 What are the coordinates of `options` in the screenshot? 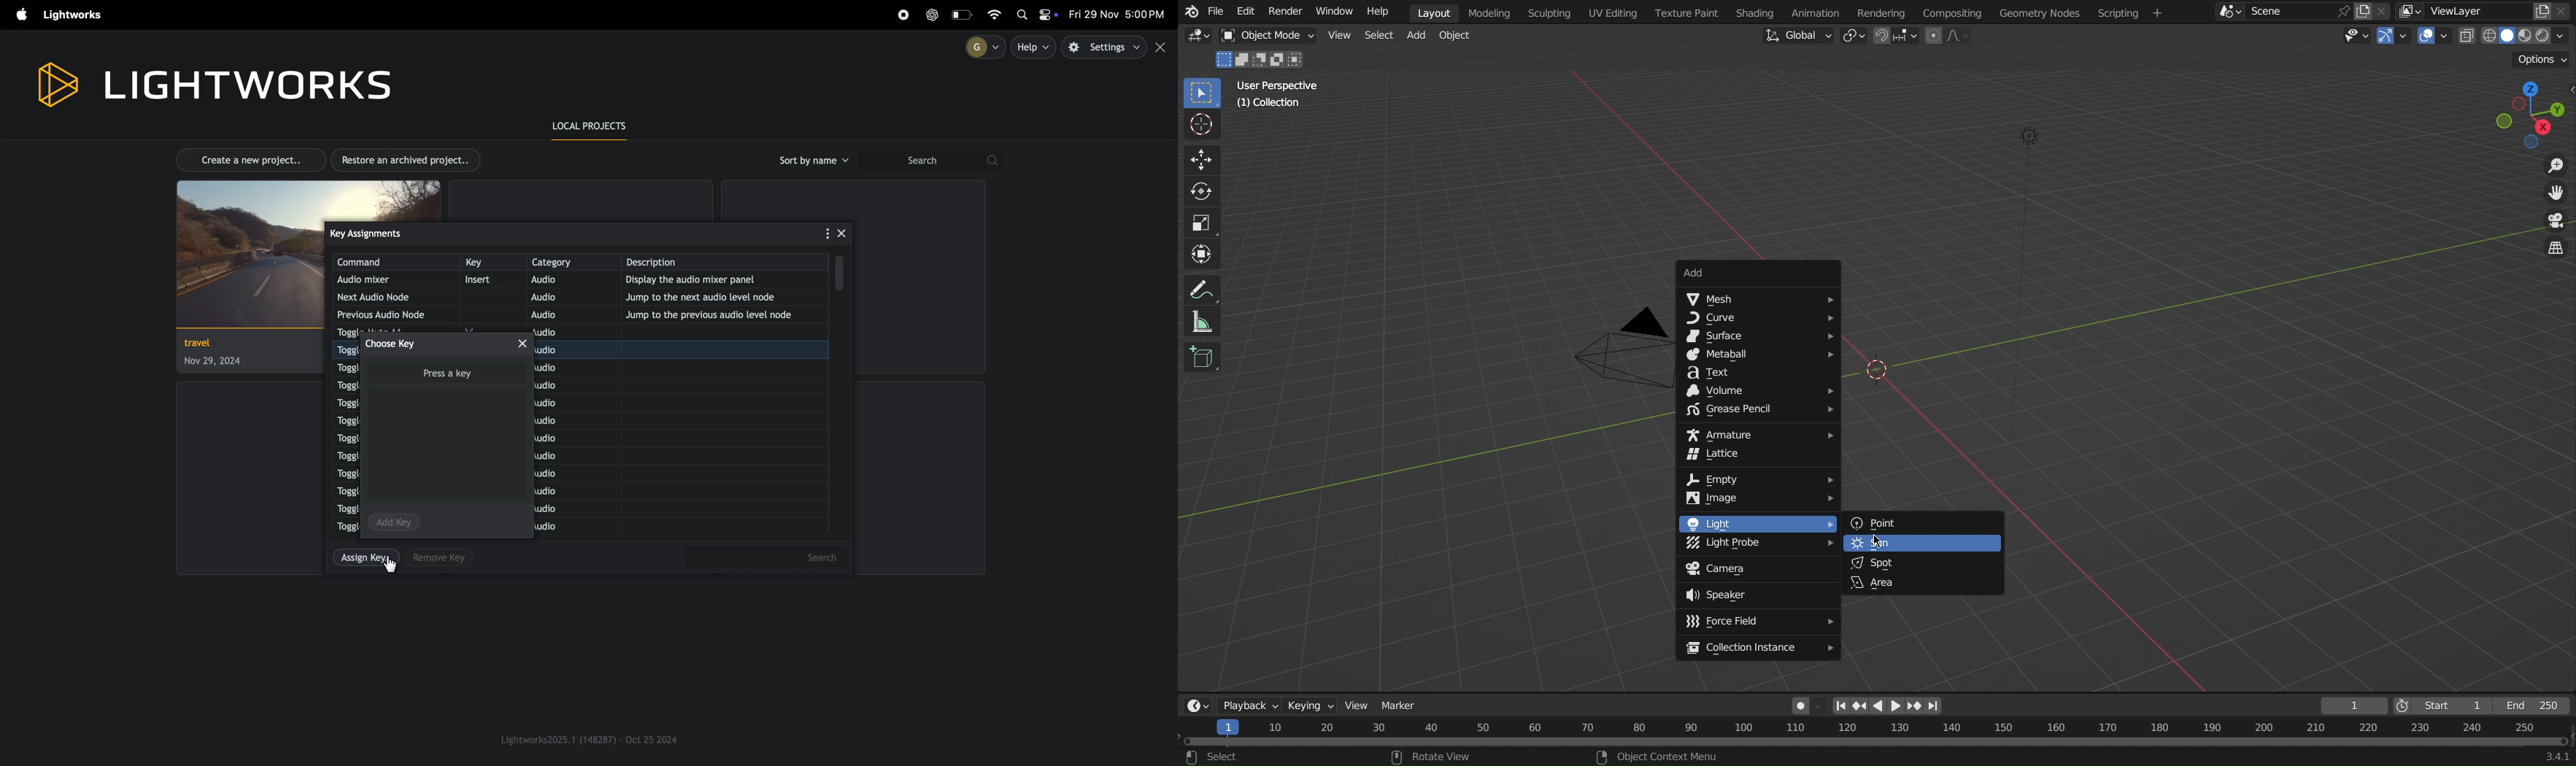 It's located at (823, 232).